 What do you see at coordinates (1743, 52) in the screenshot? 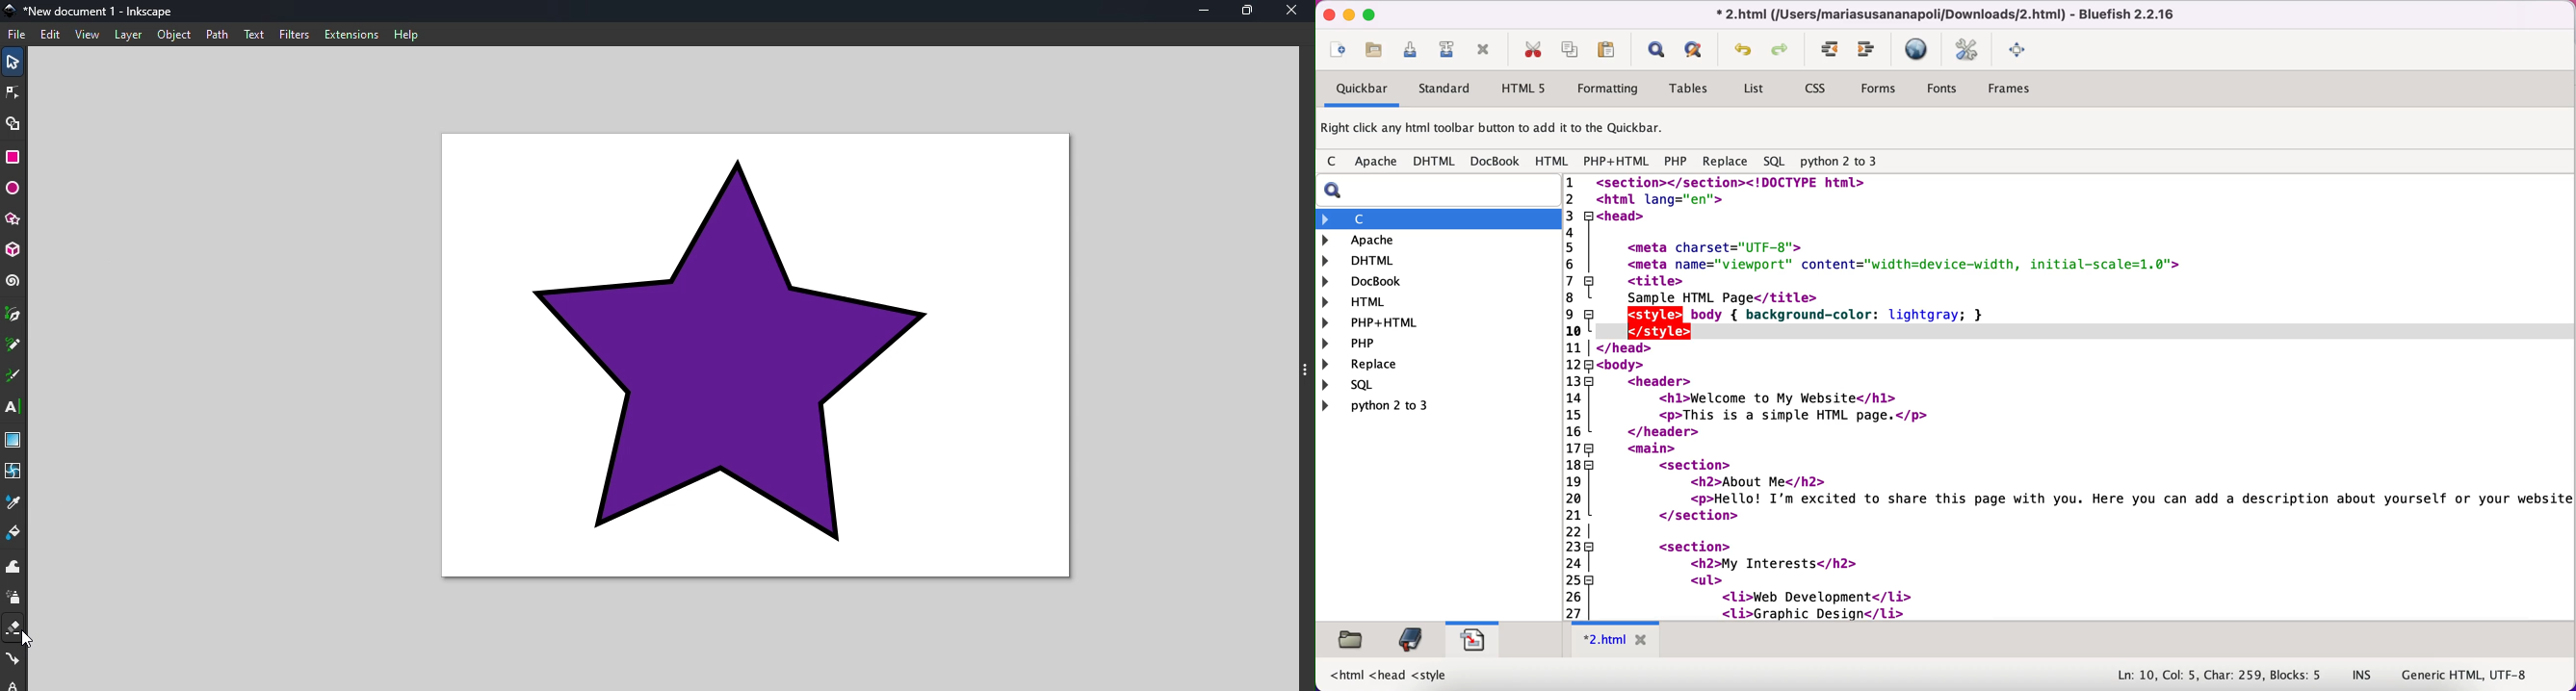
I see `undo` at bounding box center [1743, 52].